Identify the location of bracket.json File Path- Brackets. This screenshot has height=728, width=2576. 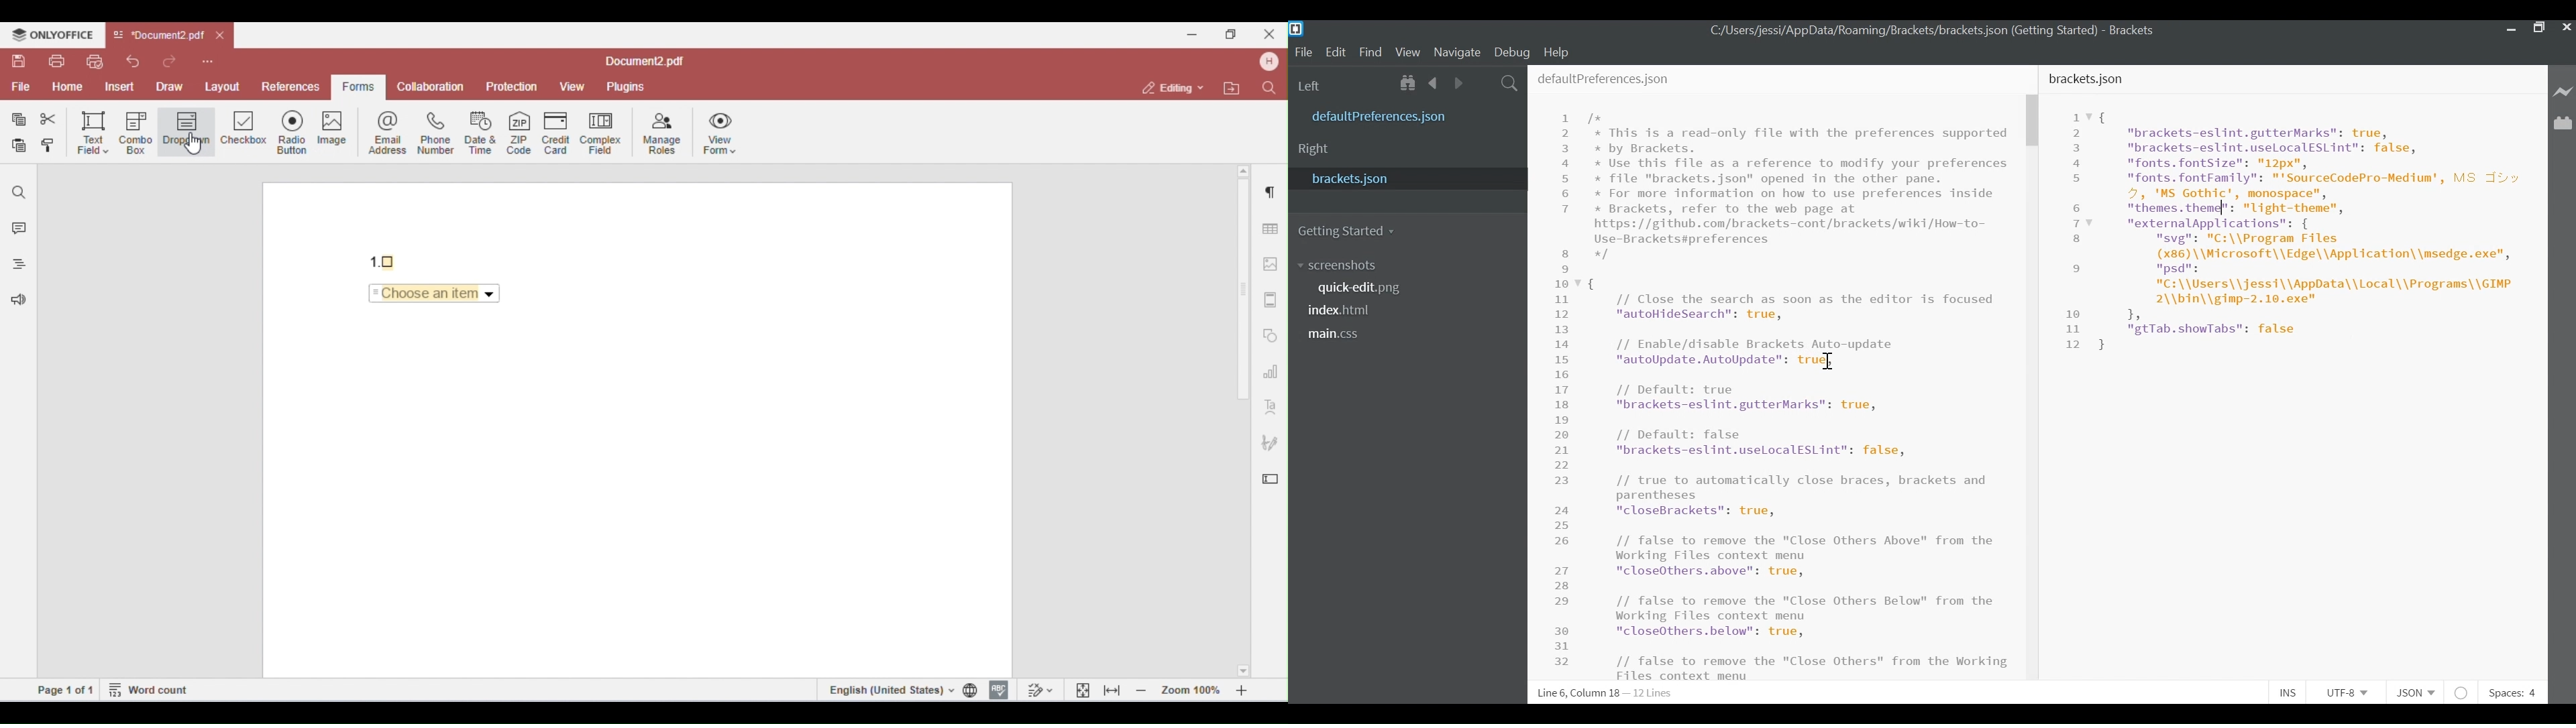
(1937, 31).